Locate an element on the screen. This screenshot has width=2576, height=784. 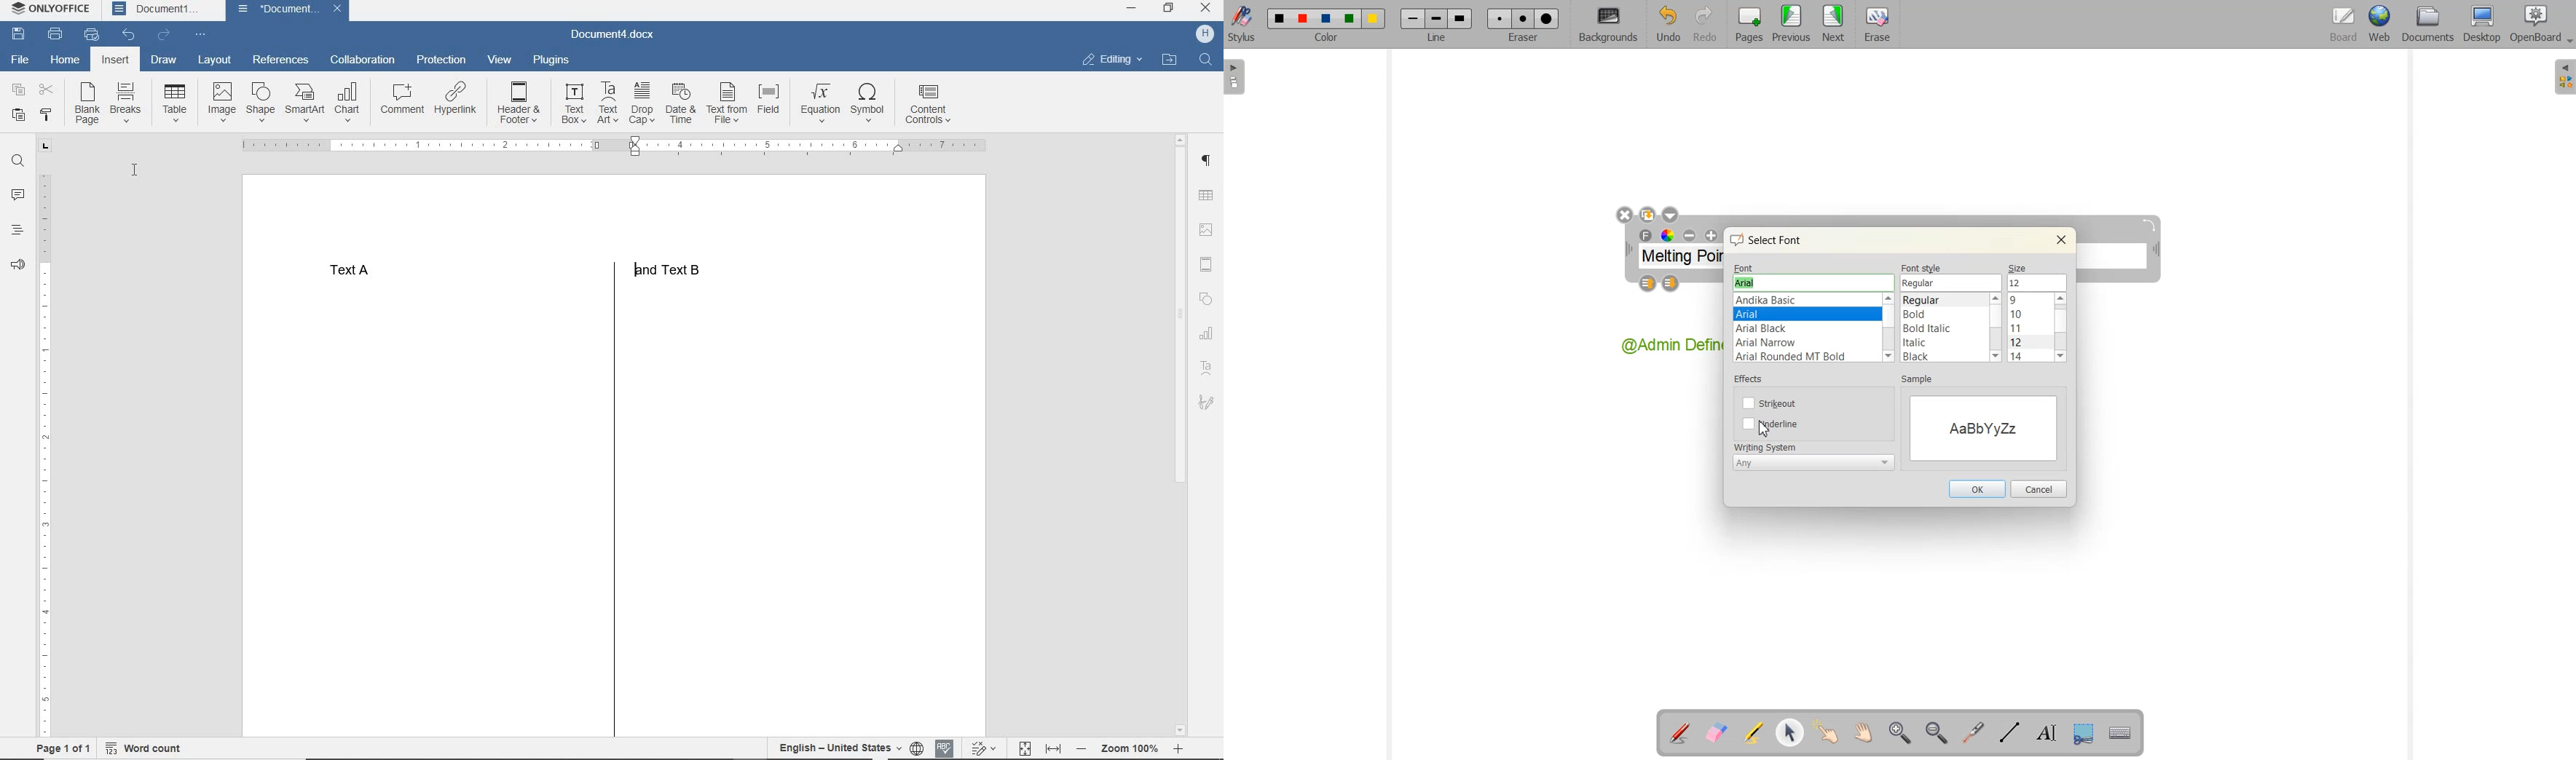
REFERENCES is located at coordinates (281, 61).